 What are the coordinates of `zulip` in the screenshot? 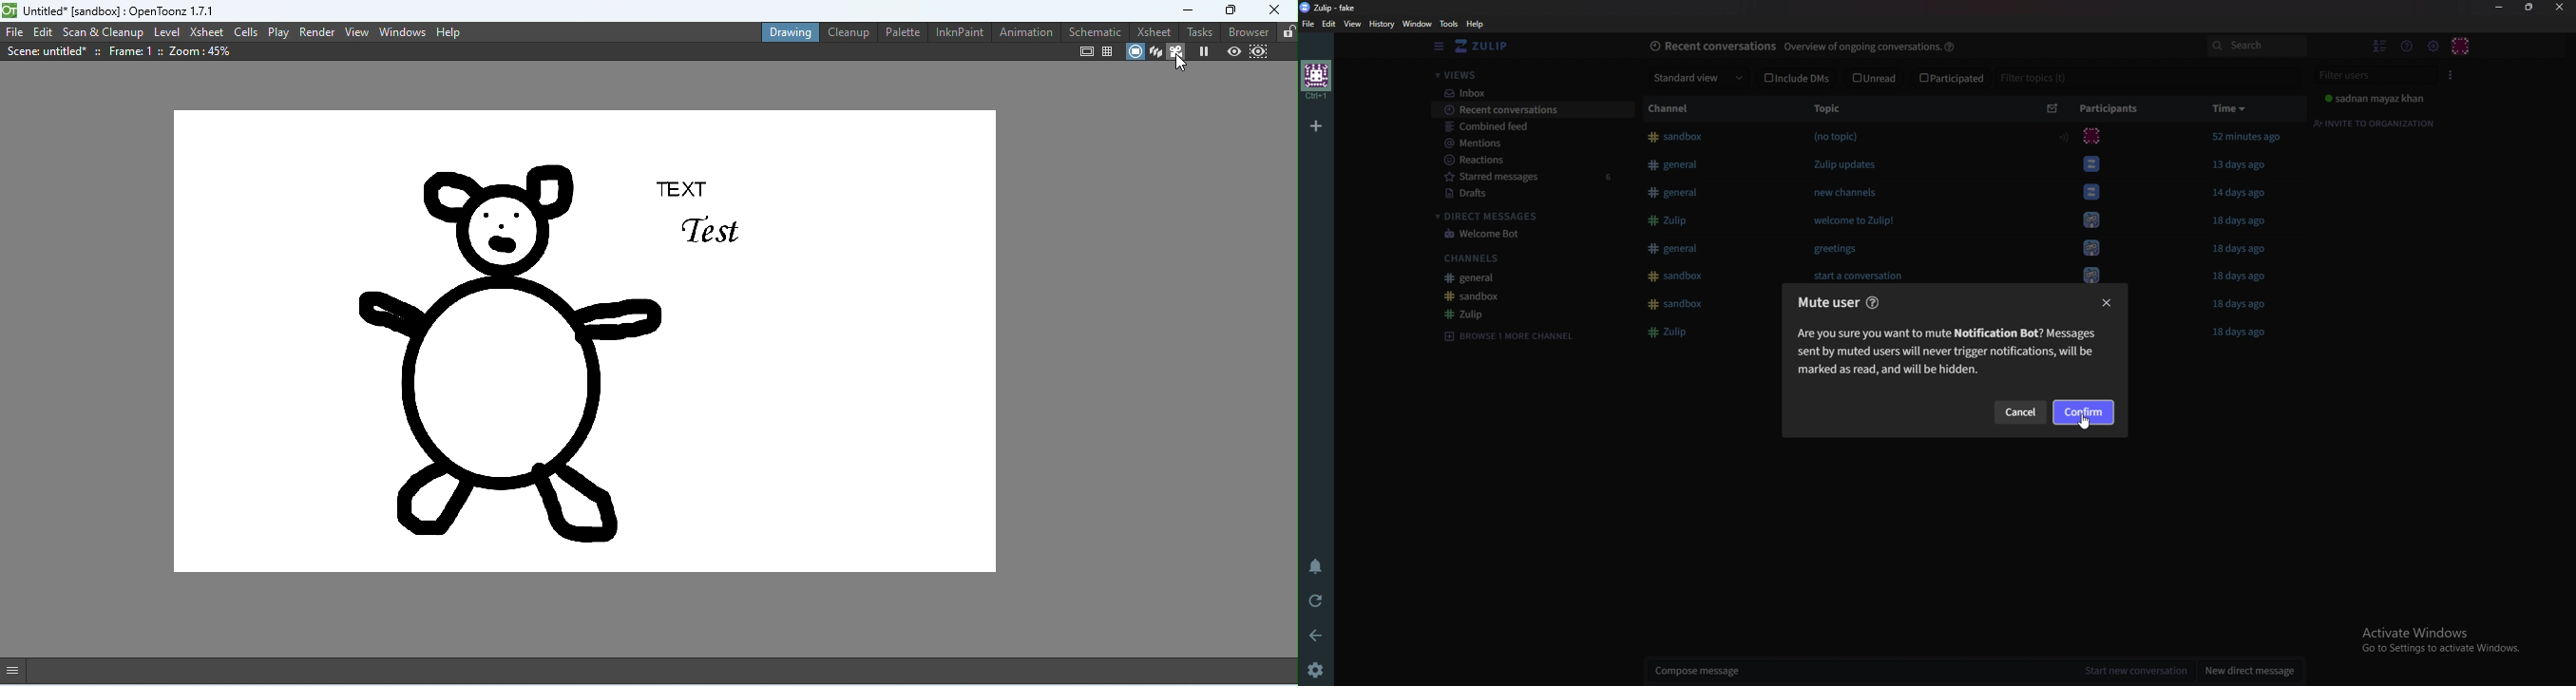 It's located at (1674, 334).